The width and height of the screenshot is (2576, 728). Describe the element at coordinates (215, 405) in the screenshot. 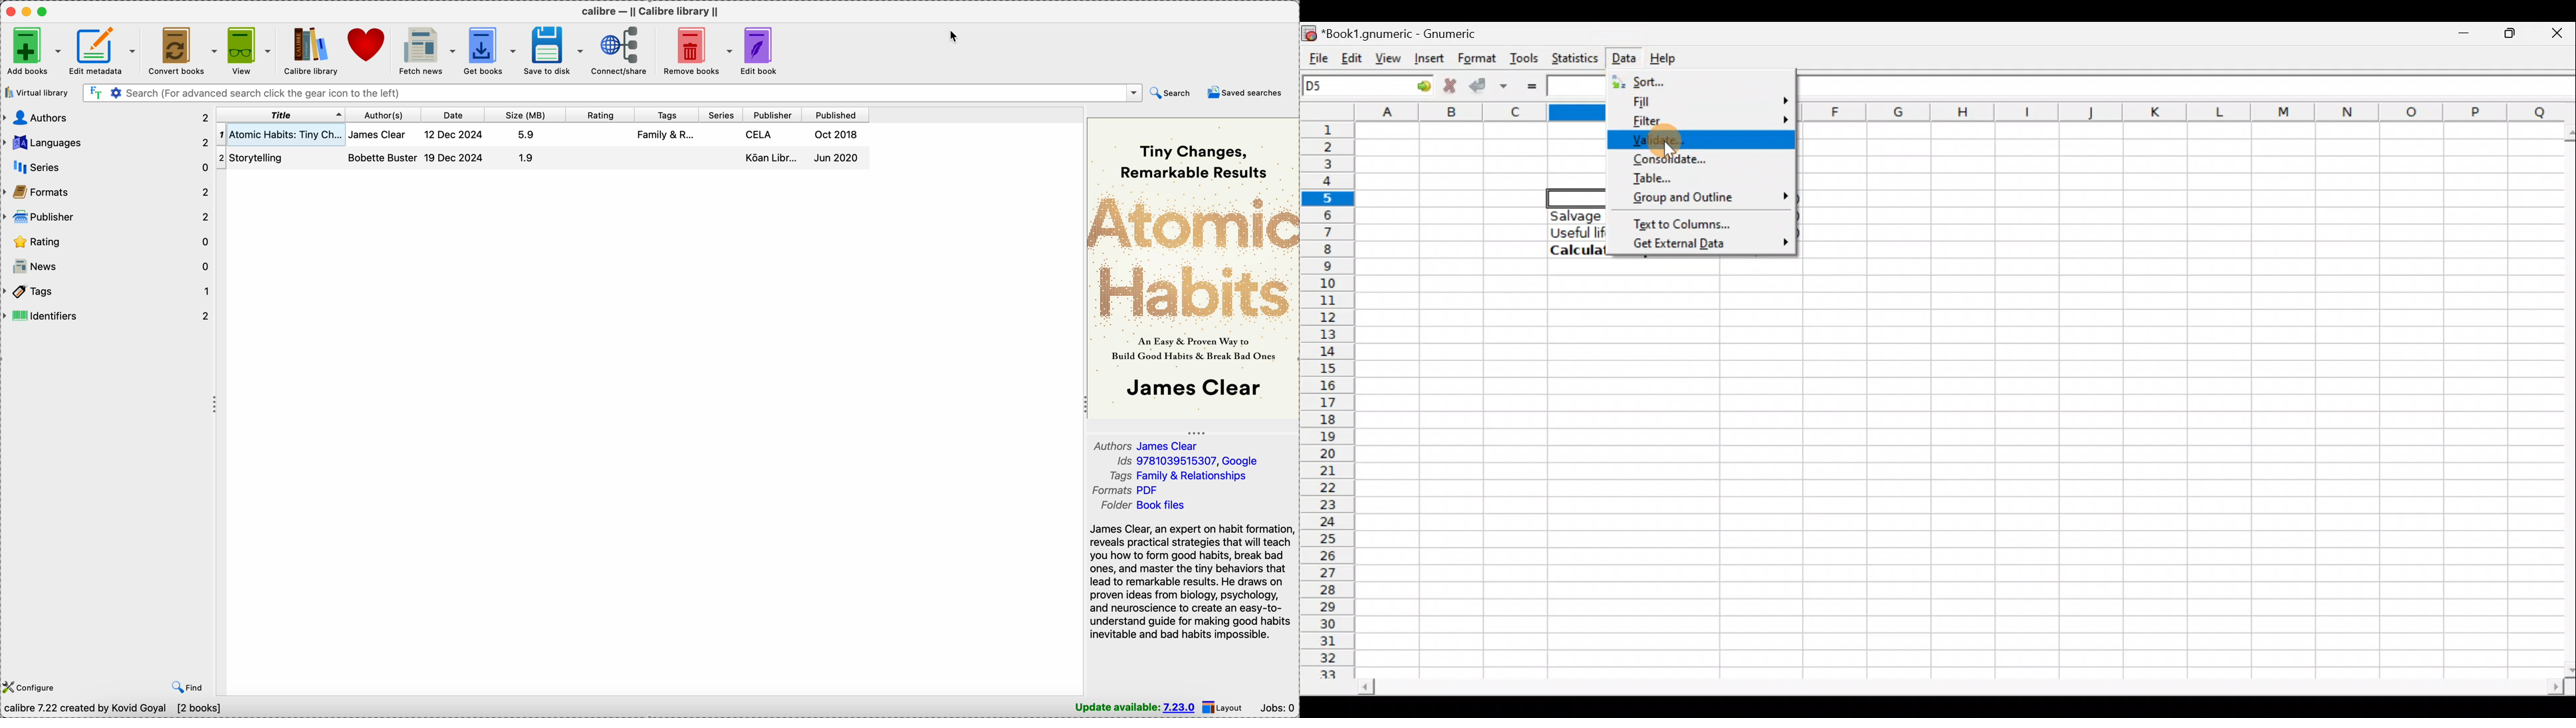

I see `drag handle` at that location.